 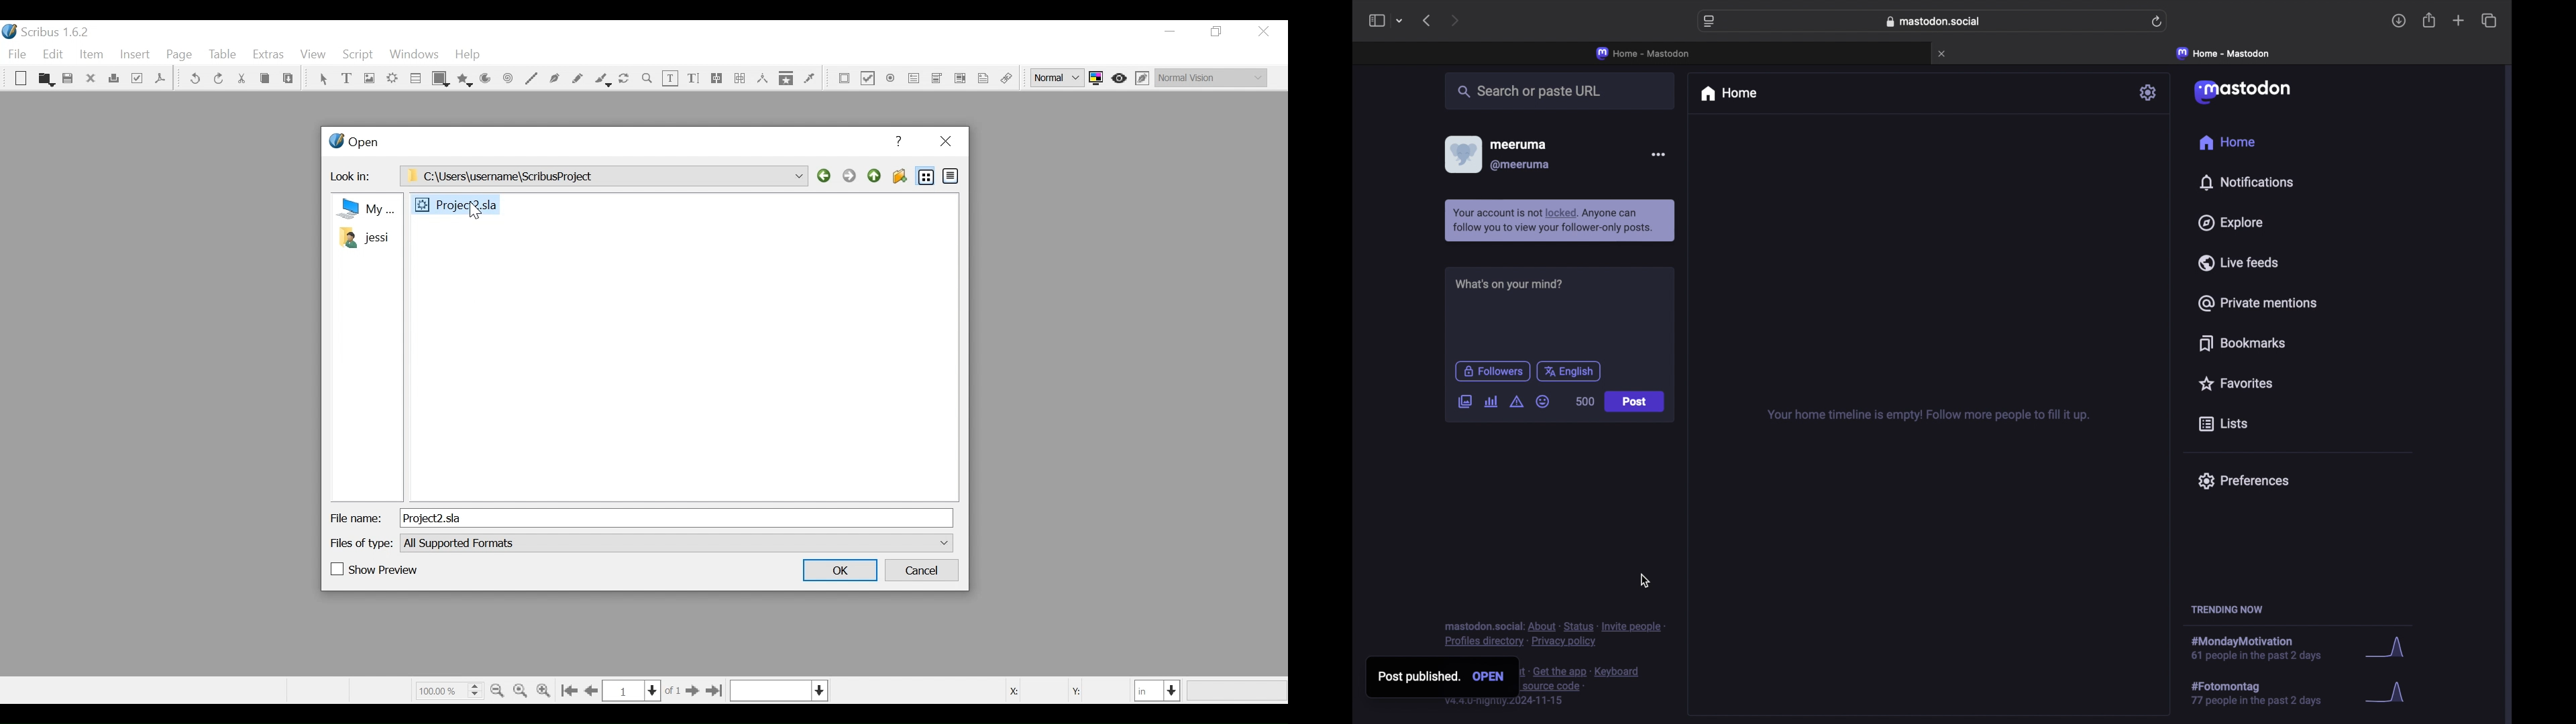 I want to click on Shape, so click(x=441, y=79).